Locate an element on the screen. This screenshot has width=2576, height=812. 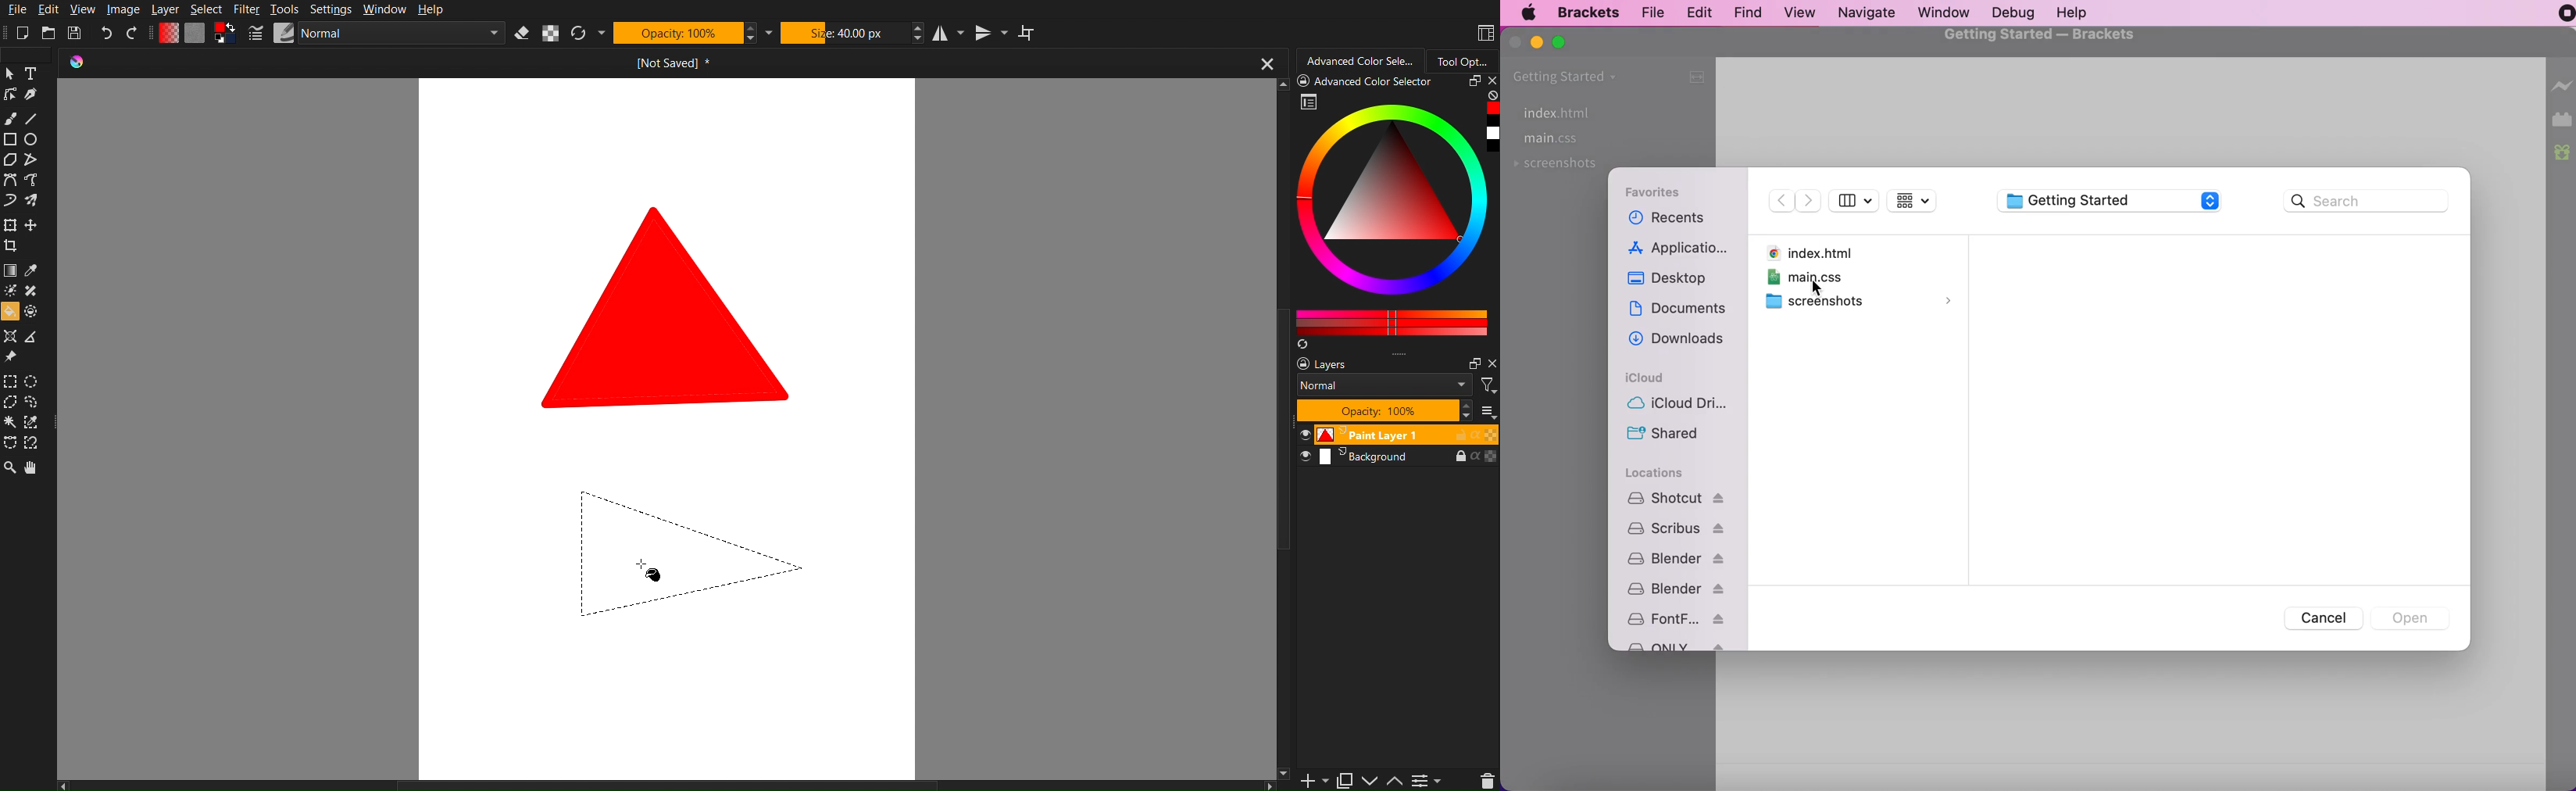
shotcut is located at coordinates (1675, 498).